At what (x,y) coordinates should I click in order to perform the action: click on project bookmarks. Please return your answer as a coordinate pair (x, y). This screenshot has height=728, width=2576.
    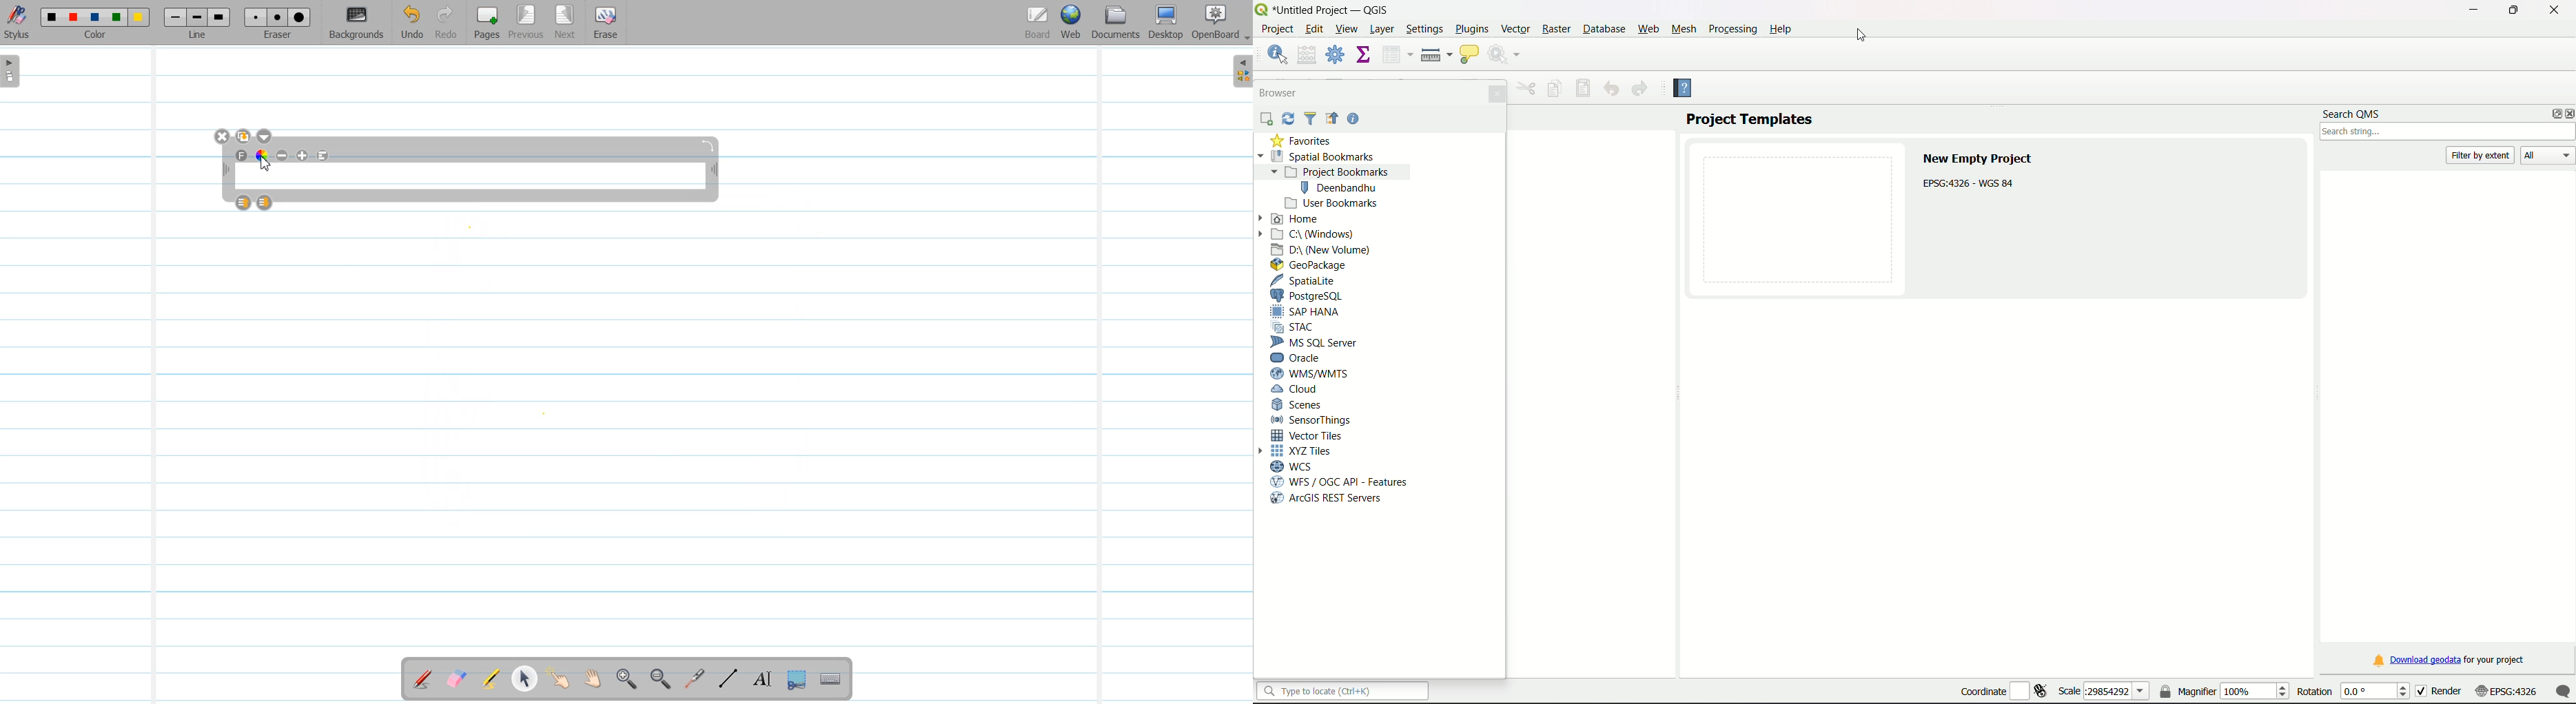
    Looking at the image, I should click on (1338, 172).